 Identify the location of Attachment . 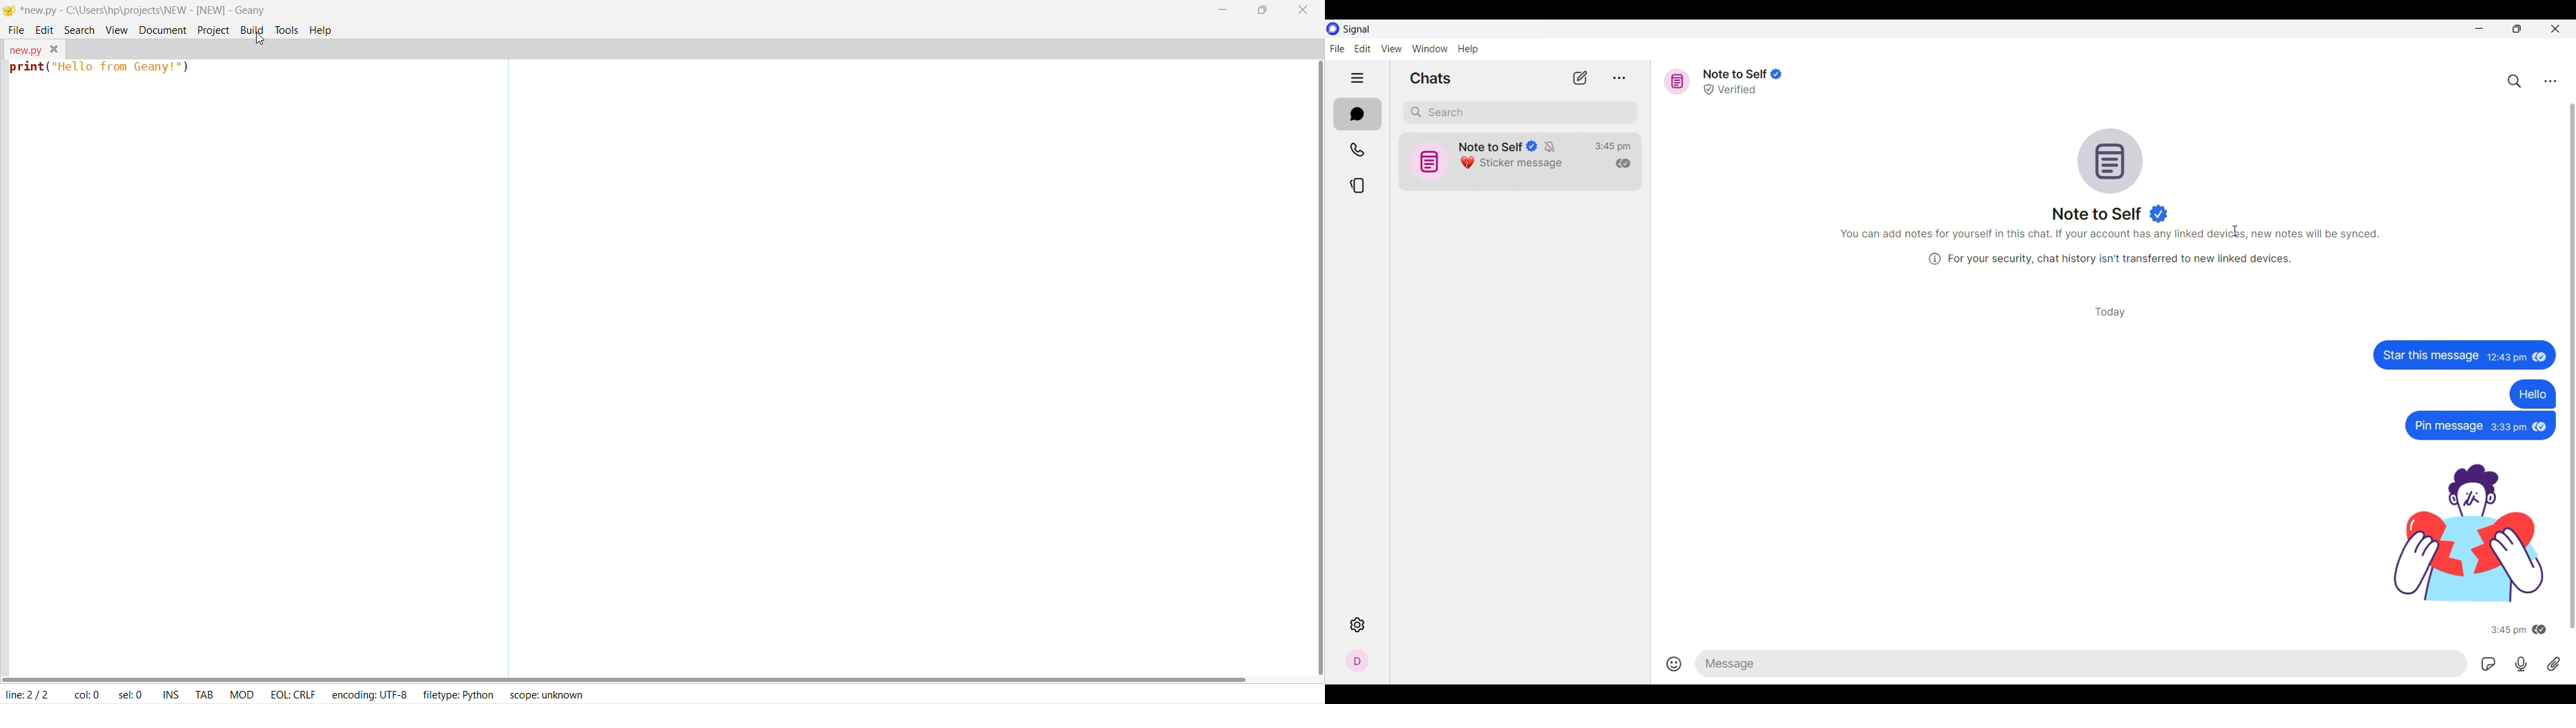
(2553, 664).